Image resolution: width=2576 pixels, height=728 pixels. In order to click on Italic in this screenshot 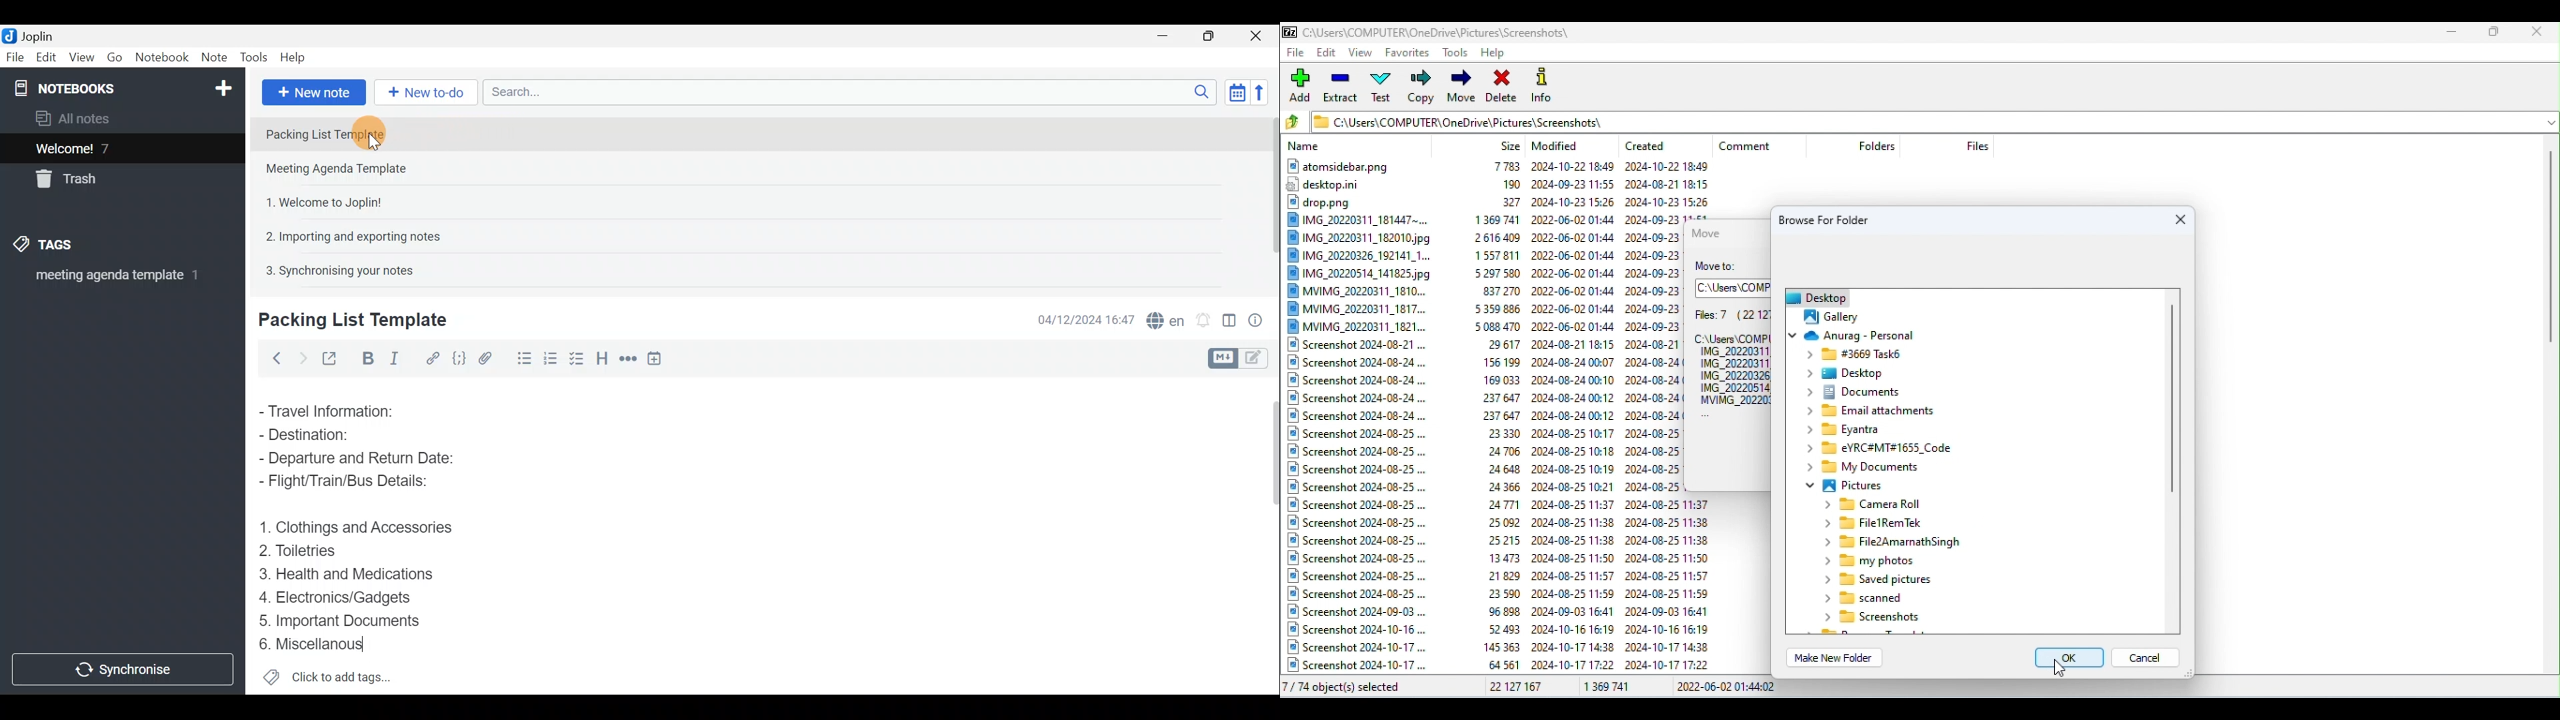, I will do `click(399, 358)`.